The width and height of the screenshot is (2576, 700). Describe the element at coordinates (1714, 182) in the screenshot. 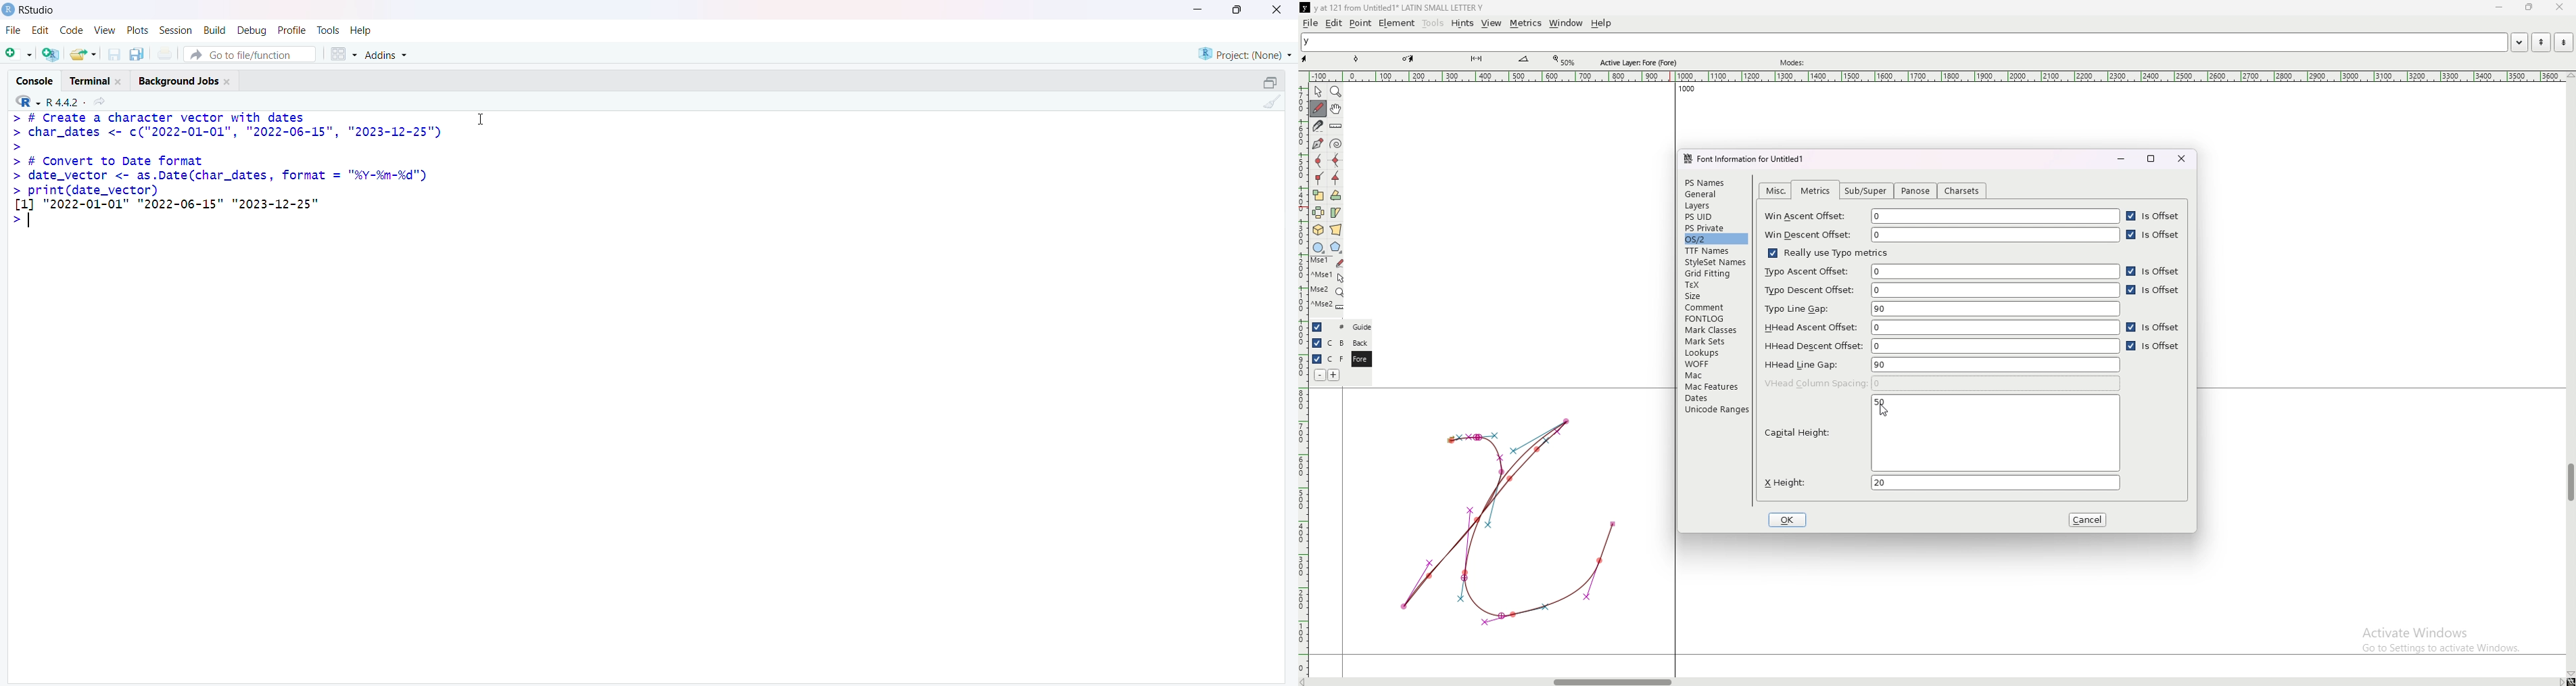

I see `ps names` at that location.